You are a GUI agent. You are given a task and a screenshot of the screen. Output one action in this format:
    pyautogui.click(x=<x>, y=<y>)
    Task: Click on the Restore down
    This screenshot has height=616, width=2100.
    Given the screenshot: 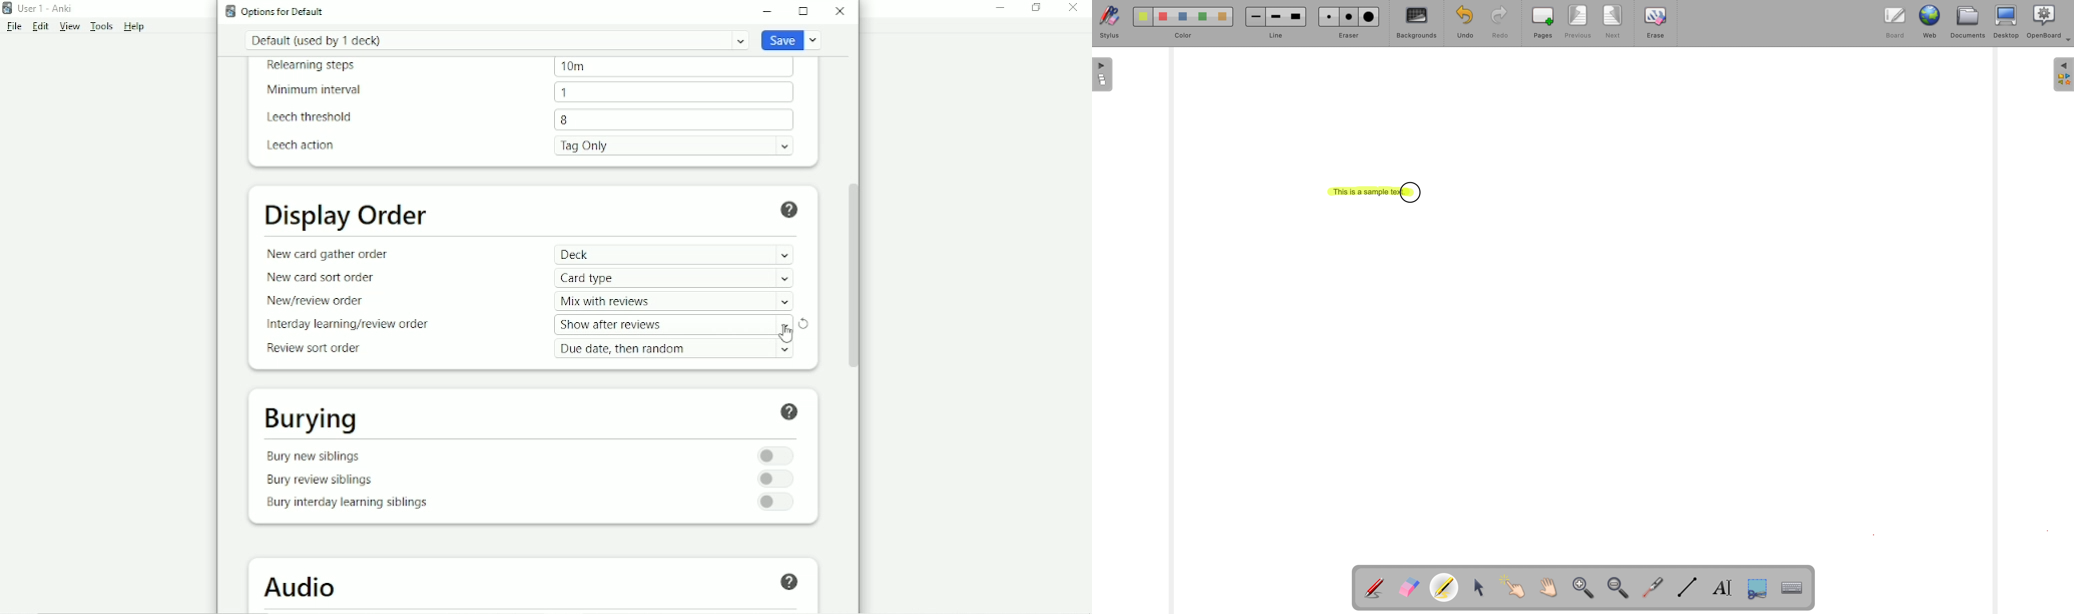 What is the action you would take?
    pyautogui.click(x=1036, y=9)
    